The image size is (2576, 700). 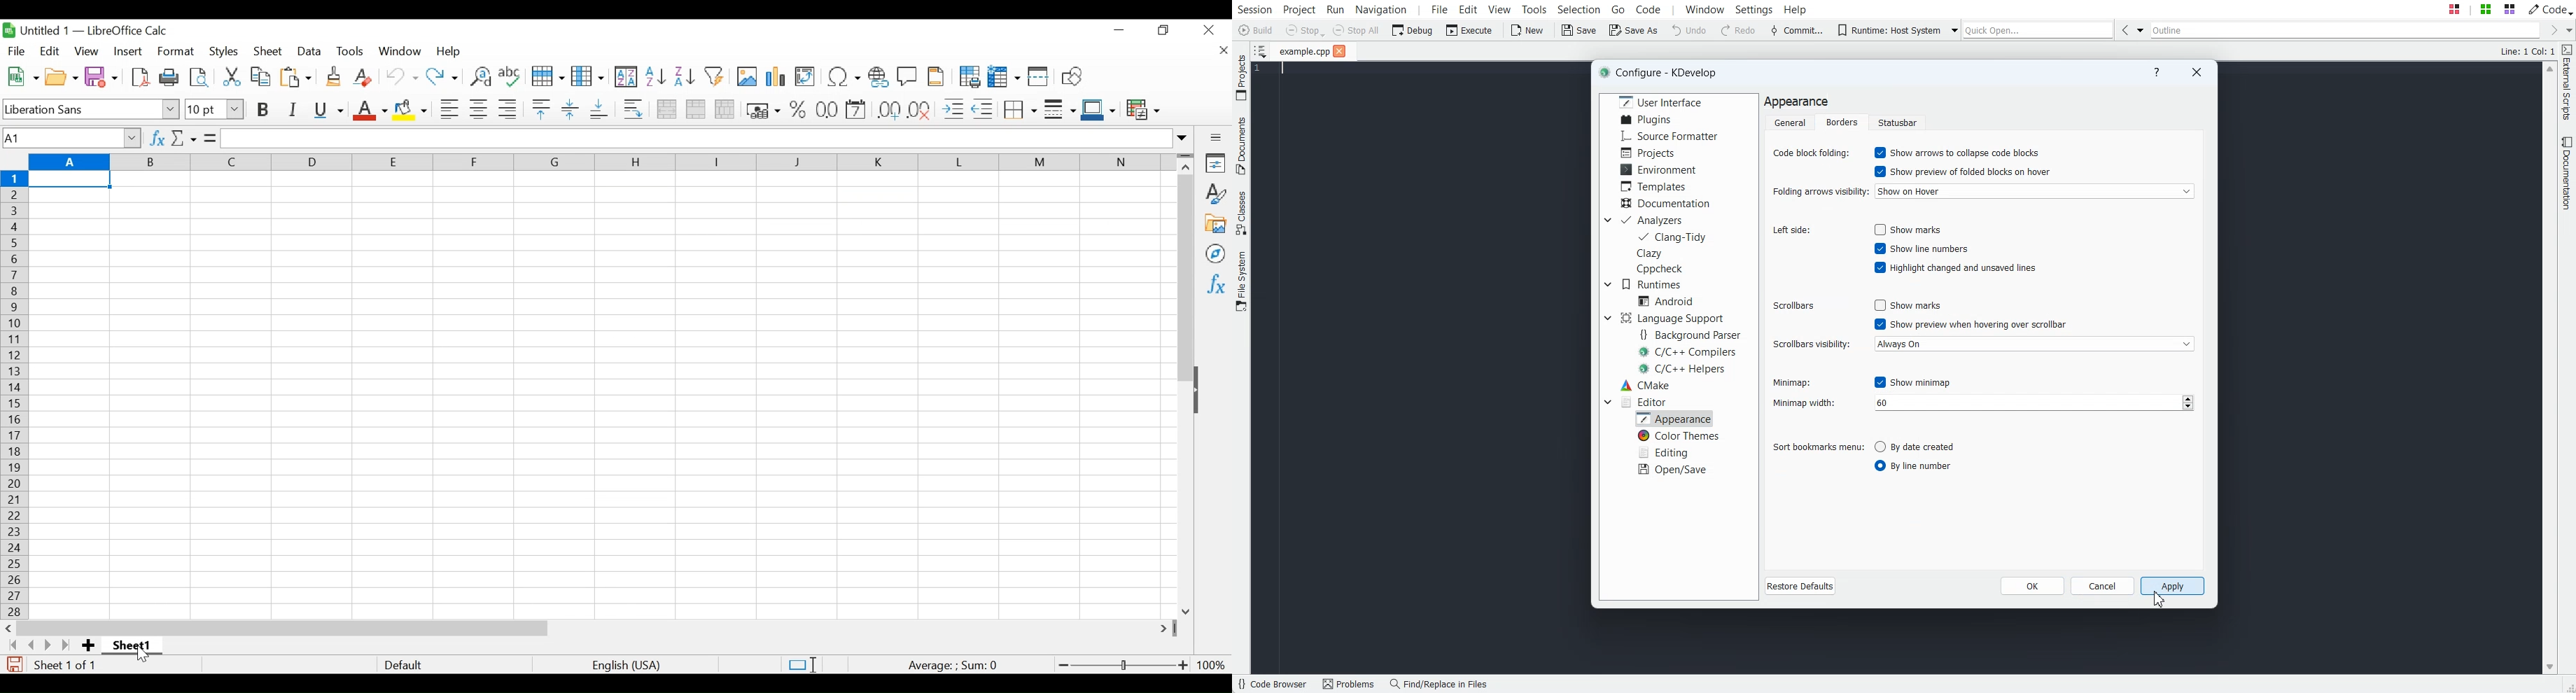 What do you see at coordinates (843, 77) in the screenshot?
I see `Insert Special Characters` at bounding box center [843, 77].